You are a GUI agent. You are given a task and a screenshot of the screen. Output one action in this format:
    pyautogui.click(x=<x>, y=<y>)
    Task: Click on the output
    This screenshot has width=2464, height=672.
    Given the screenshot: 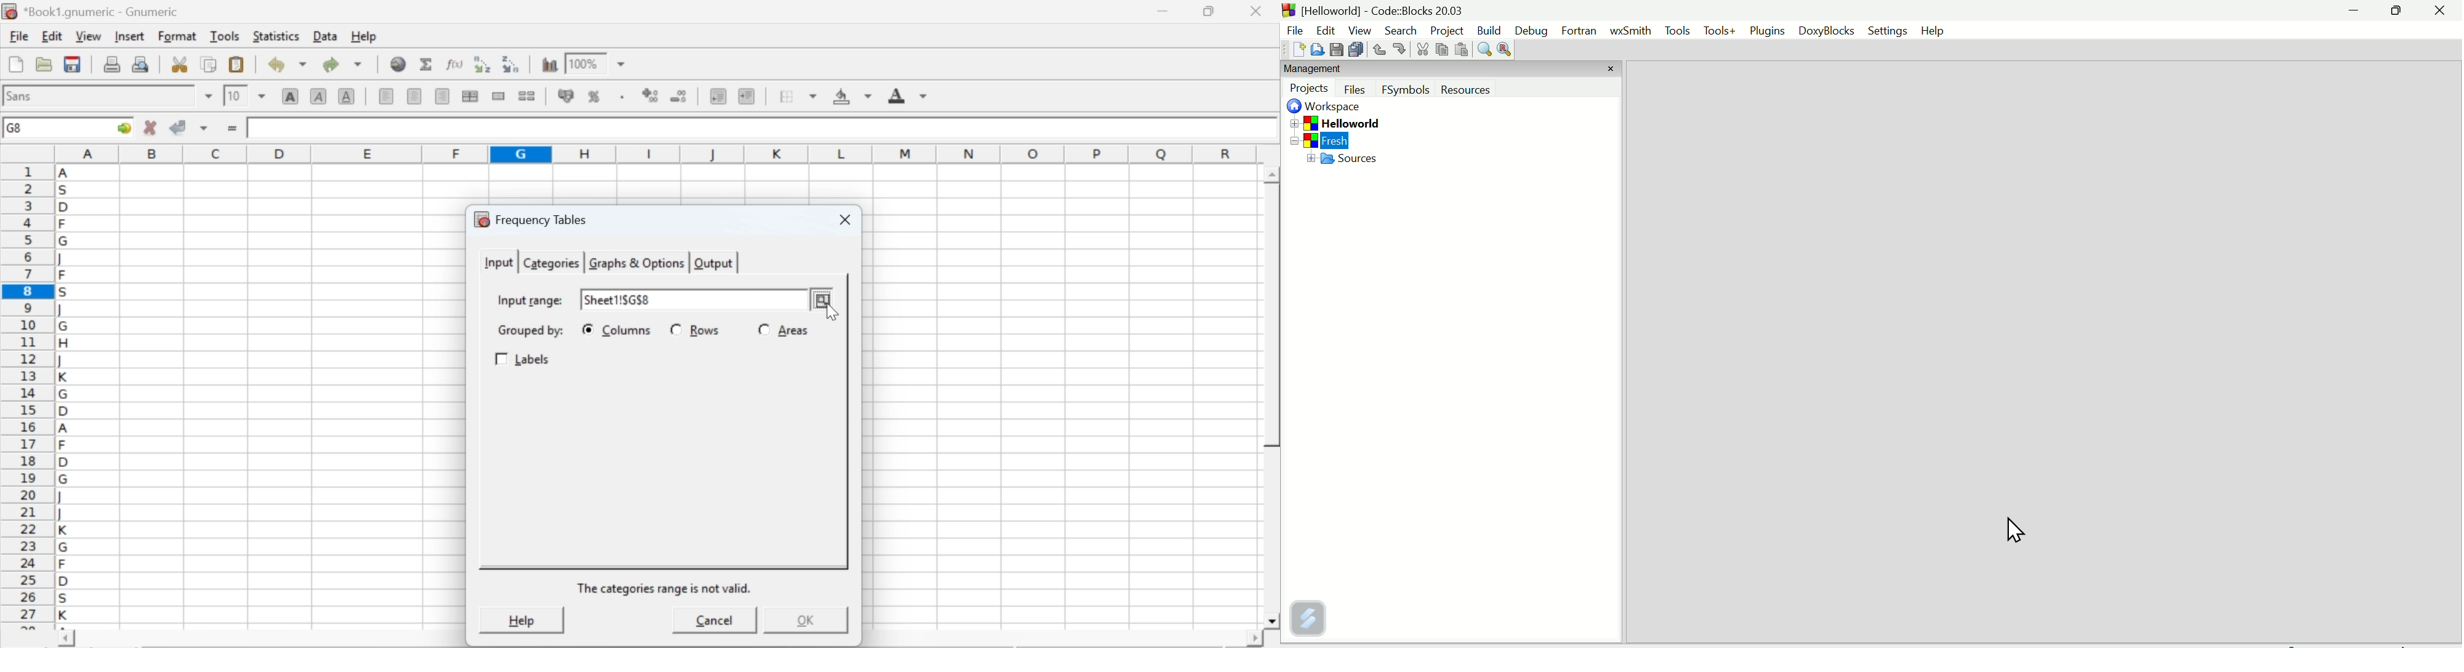 What is the action you would take?
    pyautogui.click(x=714, y=263)
    